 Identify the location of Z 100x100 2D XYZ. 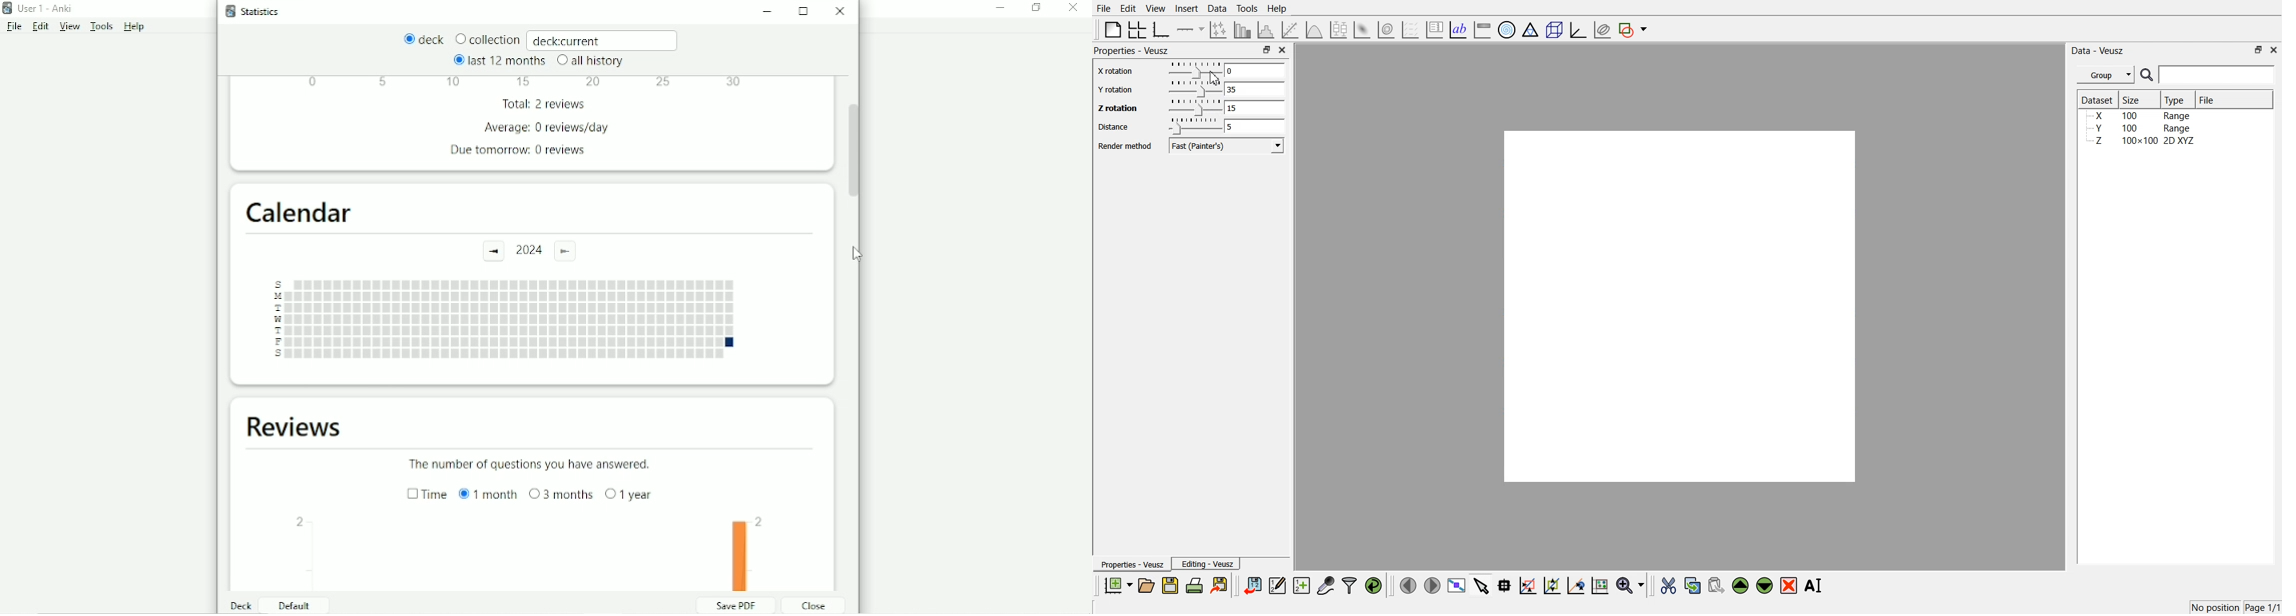
(2143, 141).